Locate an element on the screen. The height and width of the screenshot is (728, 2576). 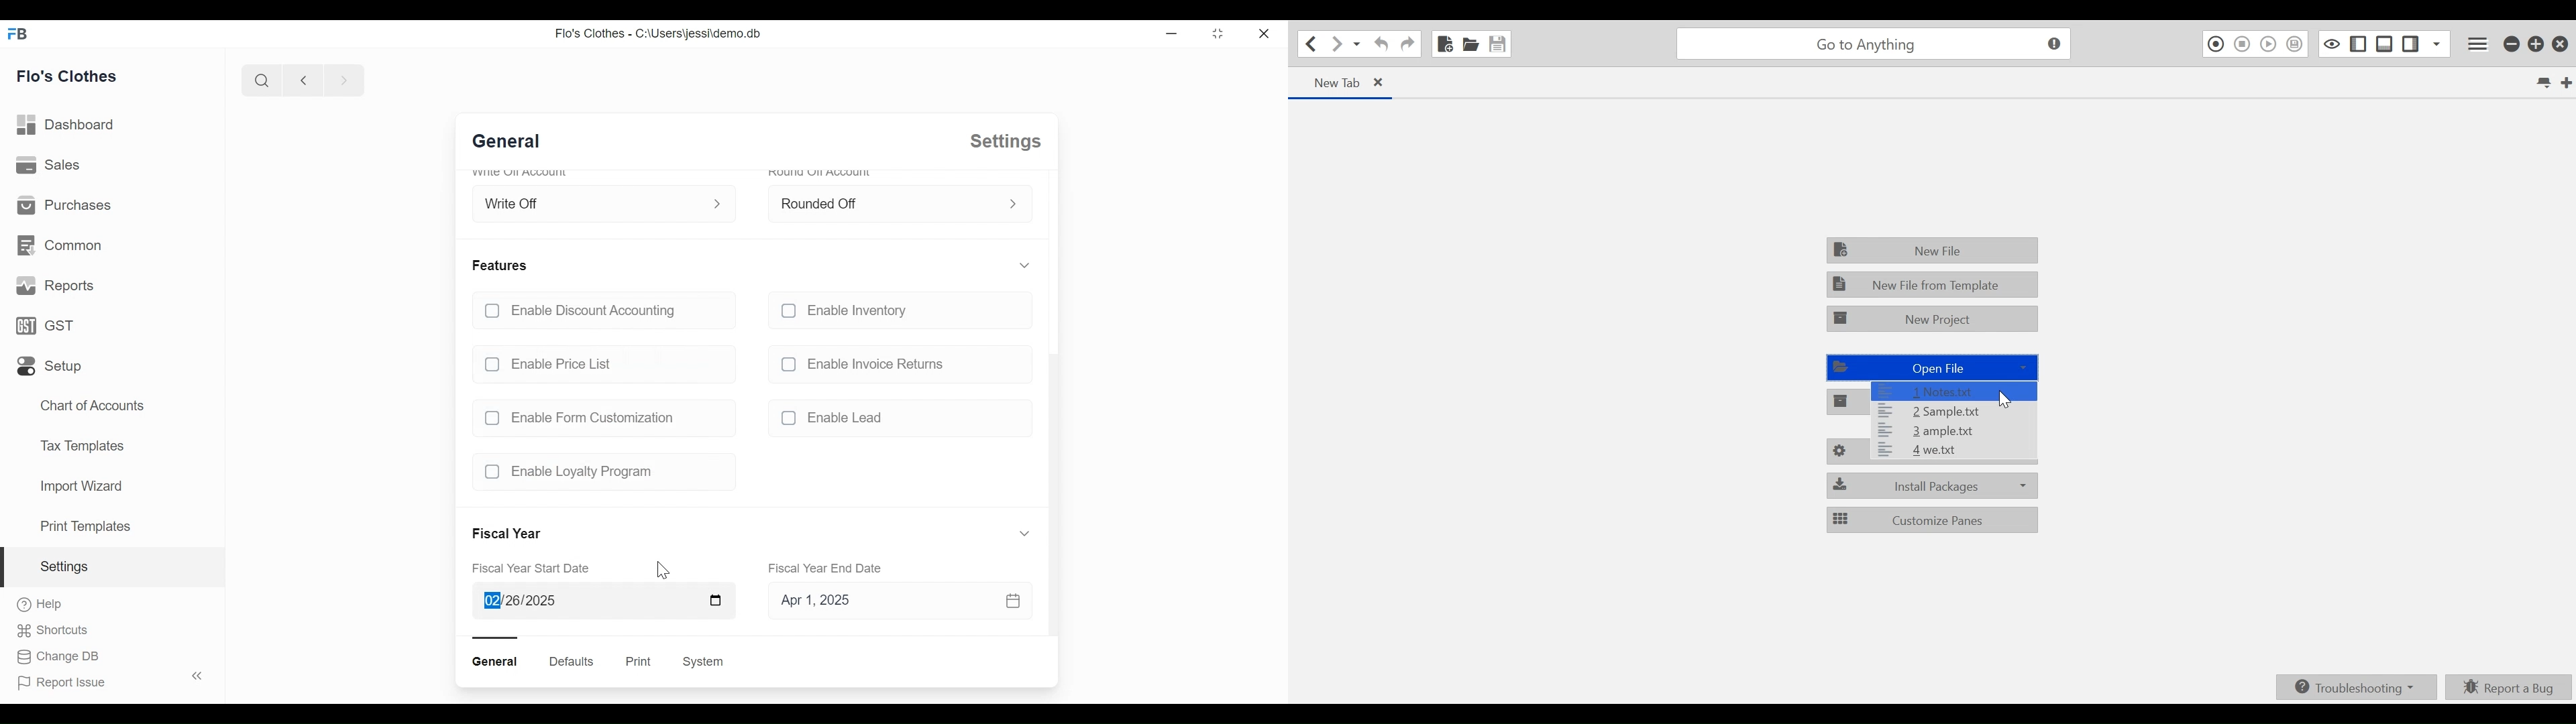
Dashboard is located at coordinates (66, 125).